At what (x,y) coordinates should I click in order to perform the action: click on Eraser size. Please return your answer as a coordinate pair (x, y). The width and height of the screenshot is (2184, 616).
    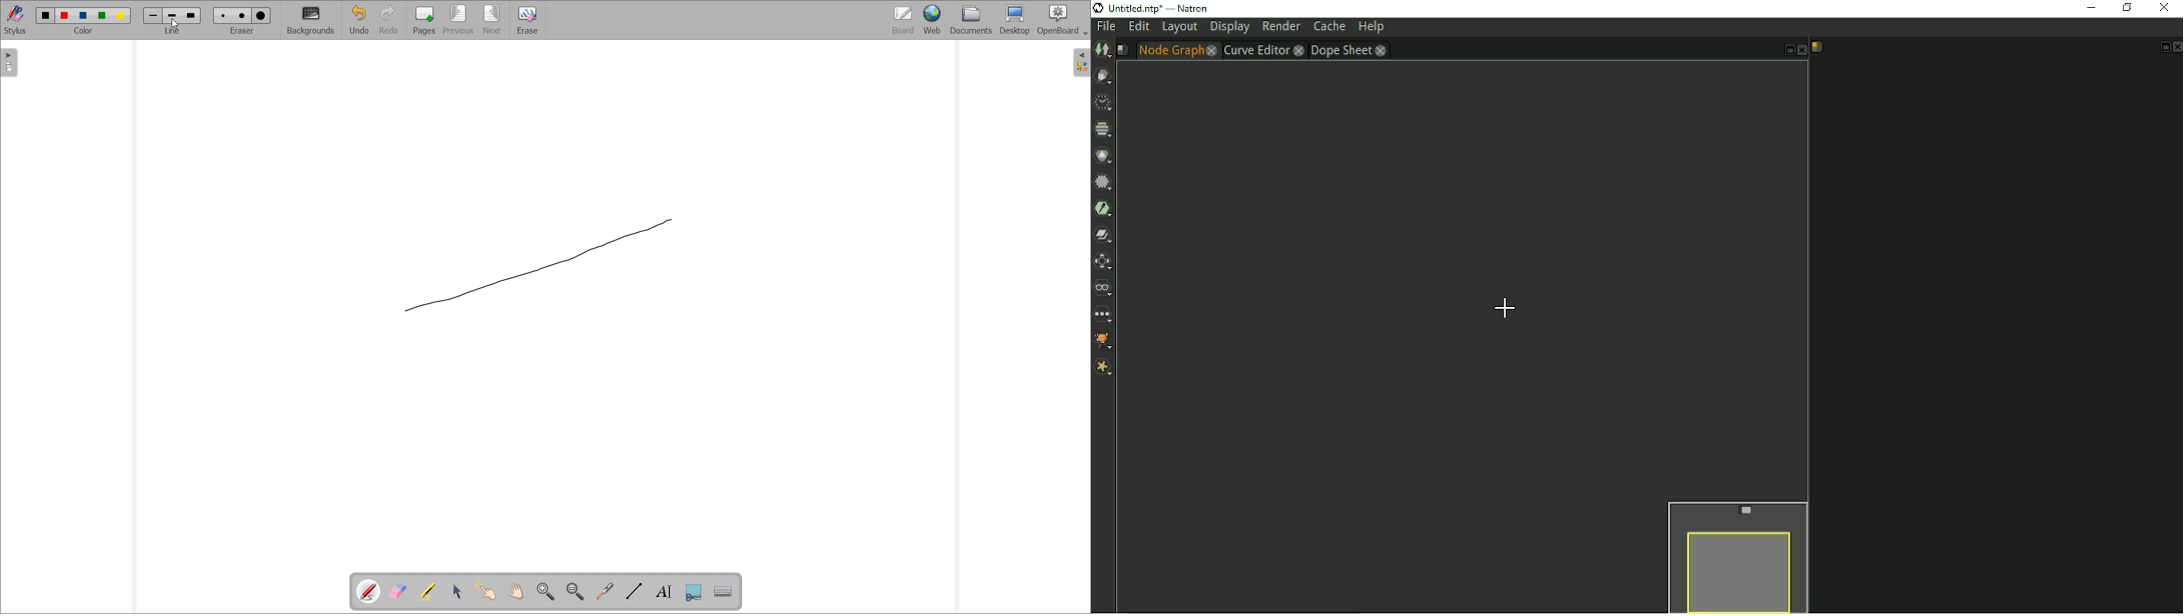
    Looking at the image, I should click on (261, 16).